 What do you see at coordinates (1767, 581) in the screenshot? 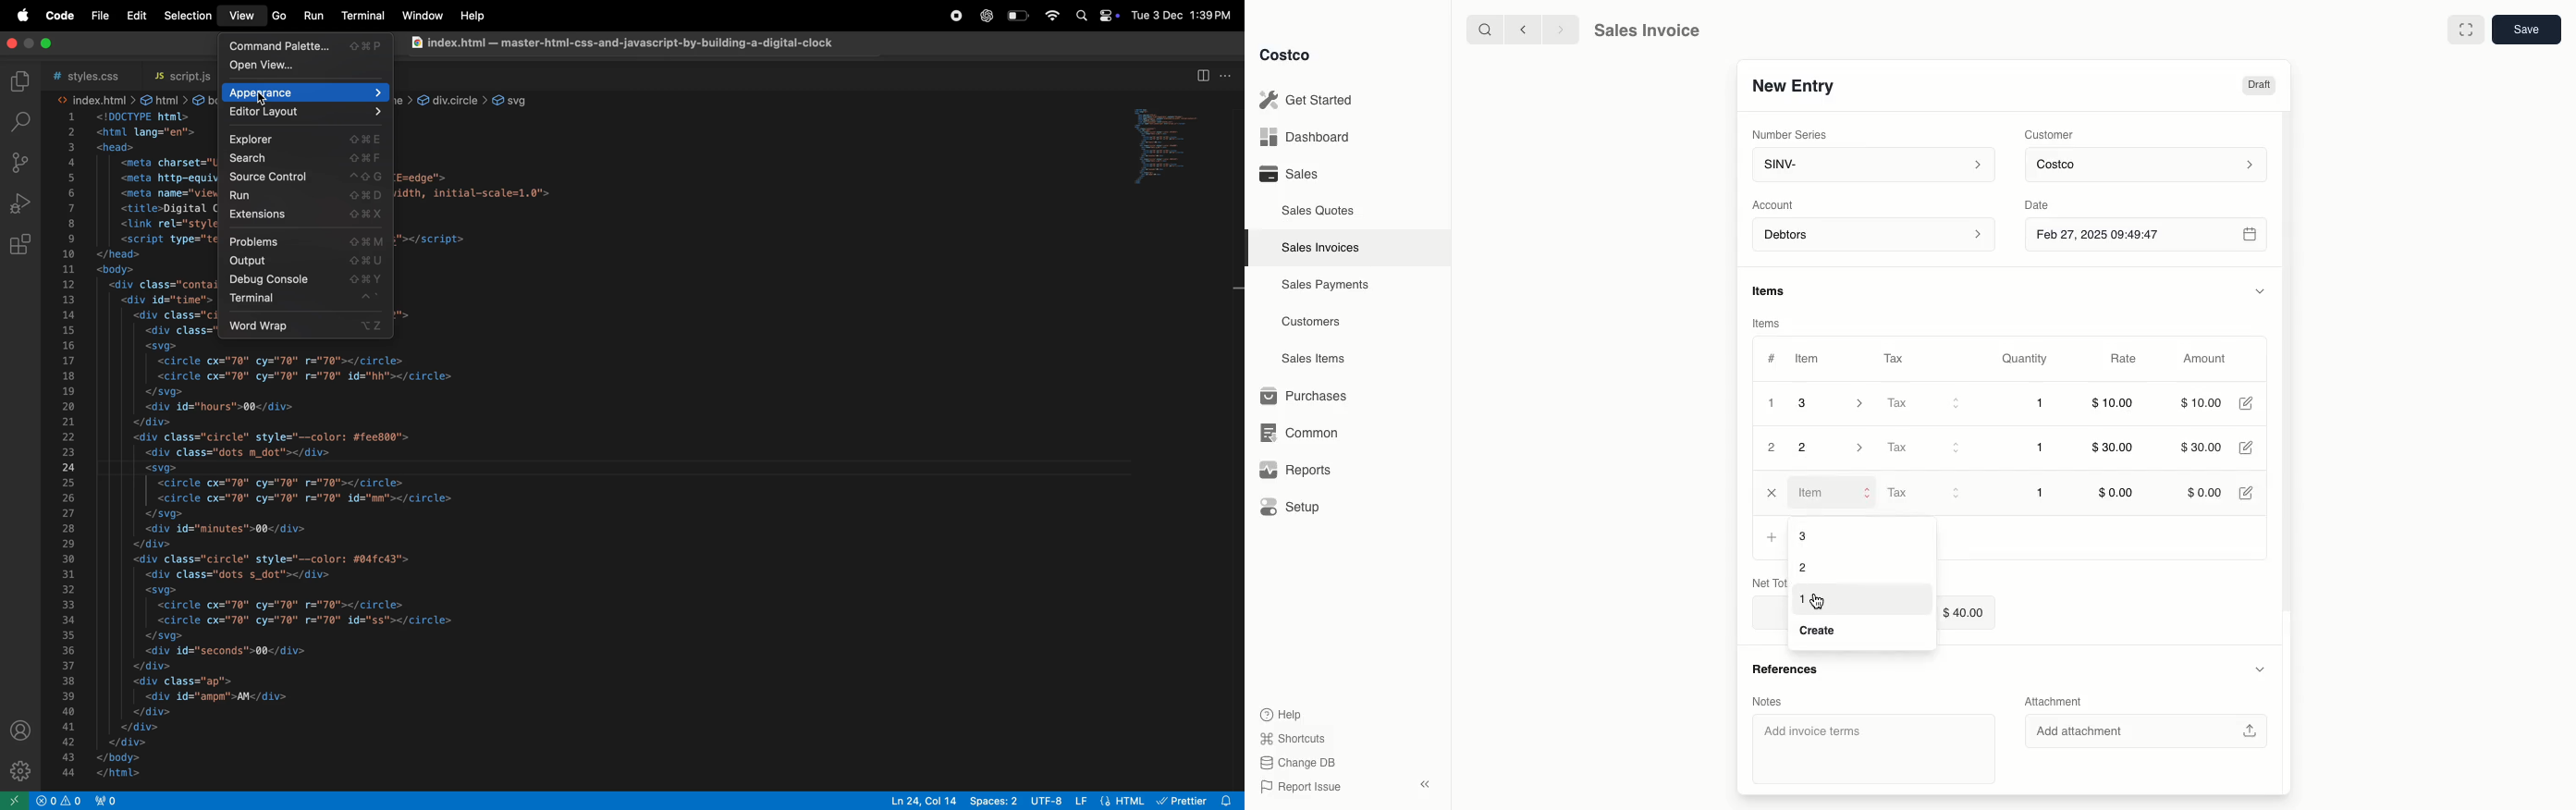
I see `Net Total` at bounding box center [1767, 581].